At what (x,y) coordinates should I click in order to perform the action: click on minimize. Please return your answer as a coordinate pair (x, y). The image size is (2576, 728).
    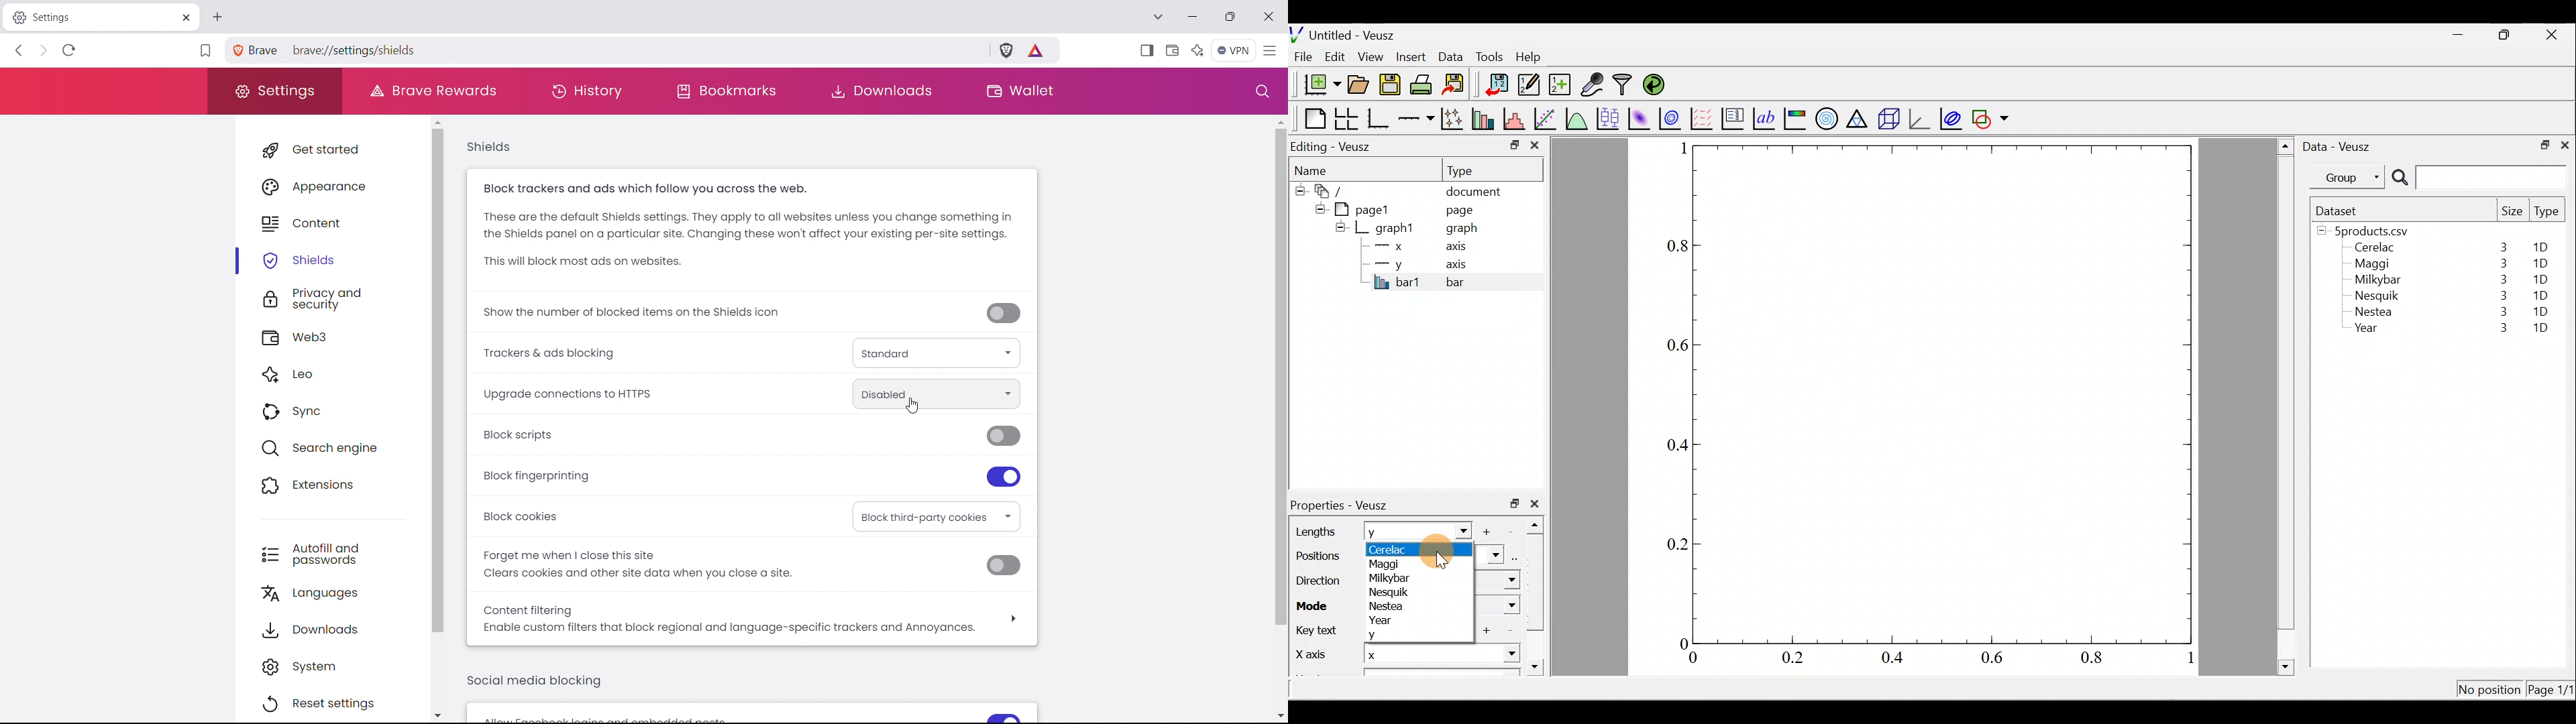
    Looking at the image, I should click on (2465, 34).